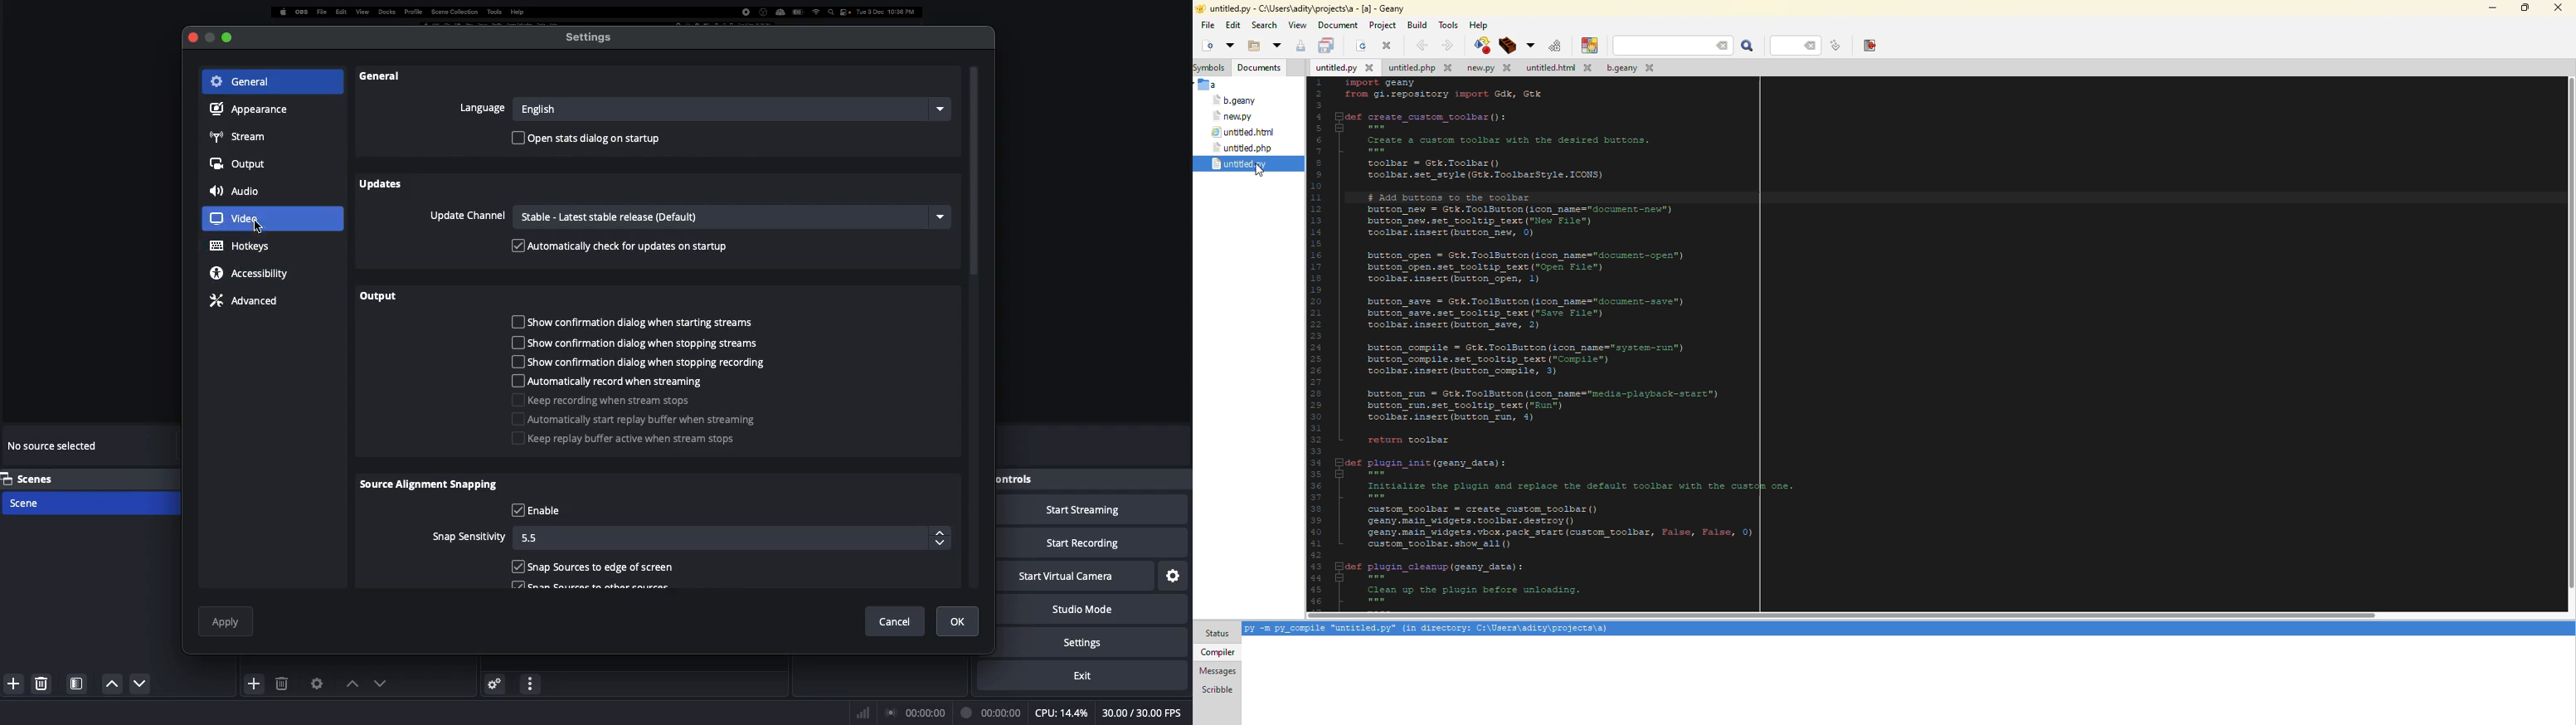 Image resolution: width=2576 pixels, height=728 pixels. Describe the element at coordinates (894, 618) in the screenshot. I see `Cancel` at that location.